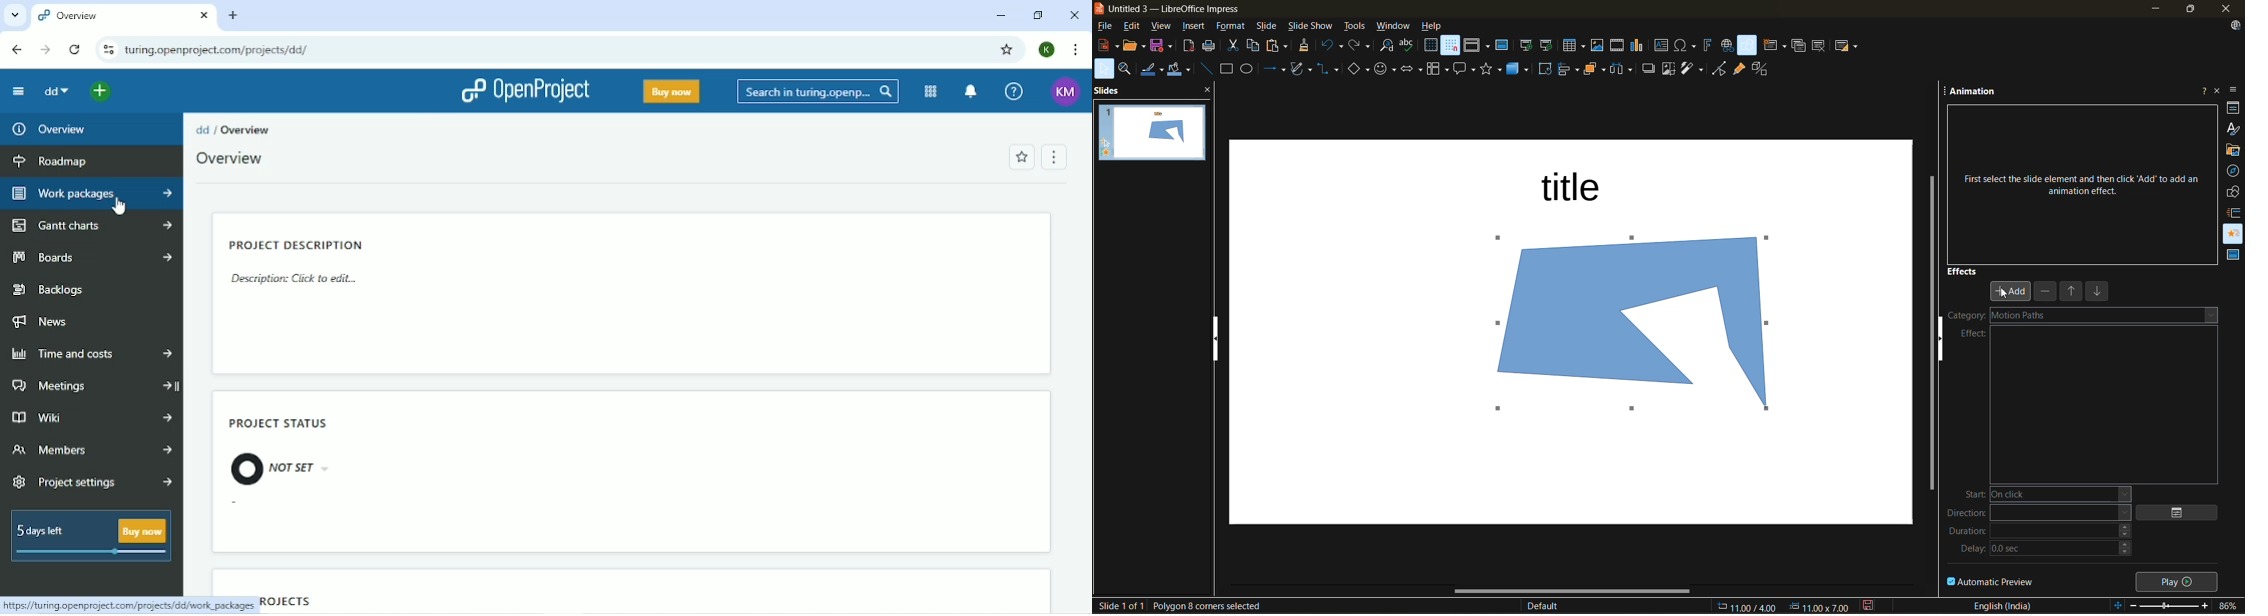 This screenshot has width=2268, height=616. Describe the element at coordinates (1548, 46) in the screenshot. I see `start from current slide` at that location.